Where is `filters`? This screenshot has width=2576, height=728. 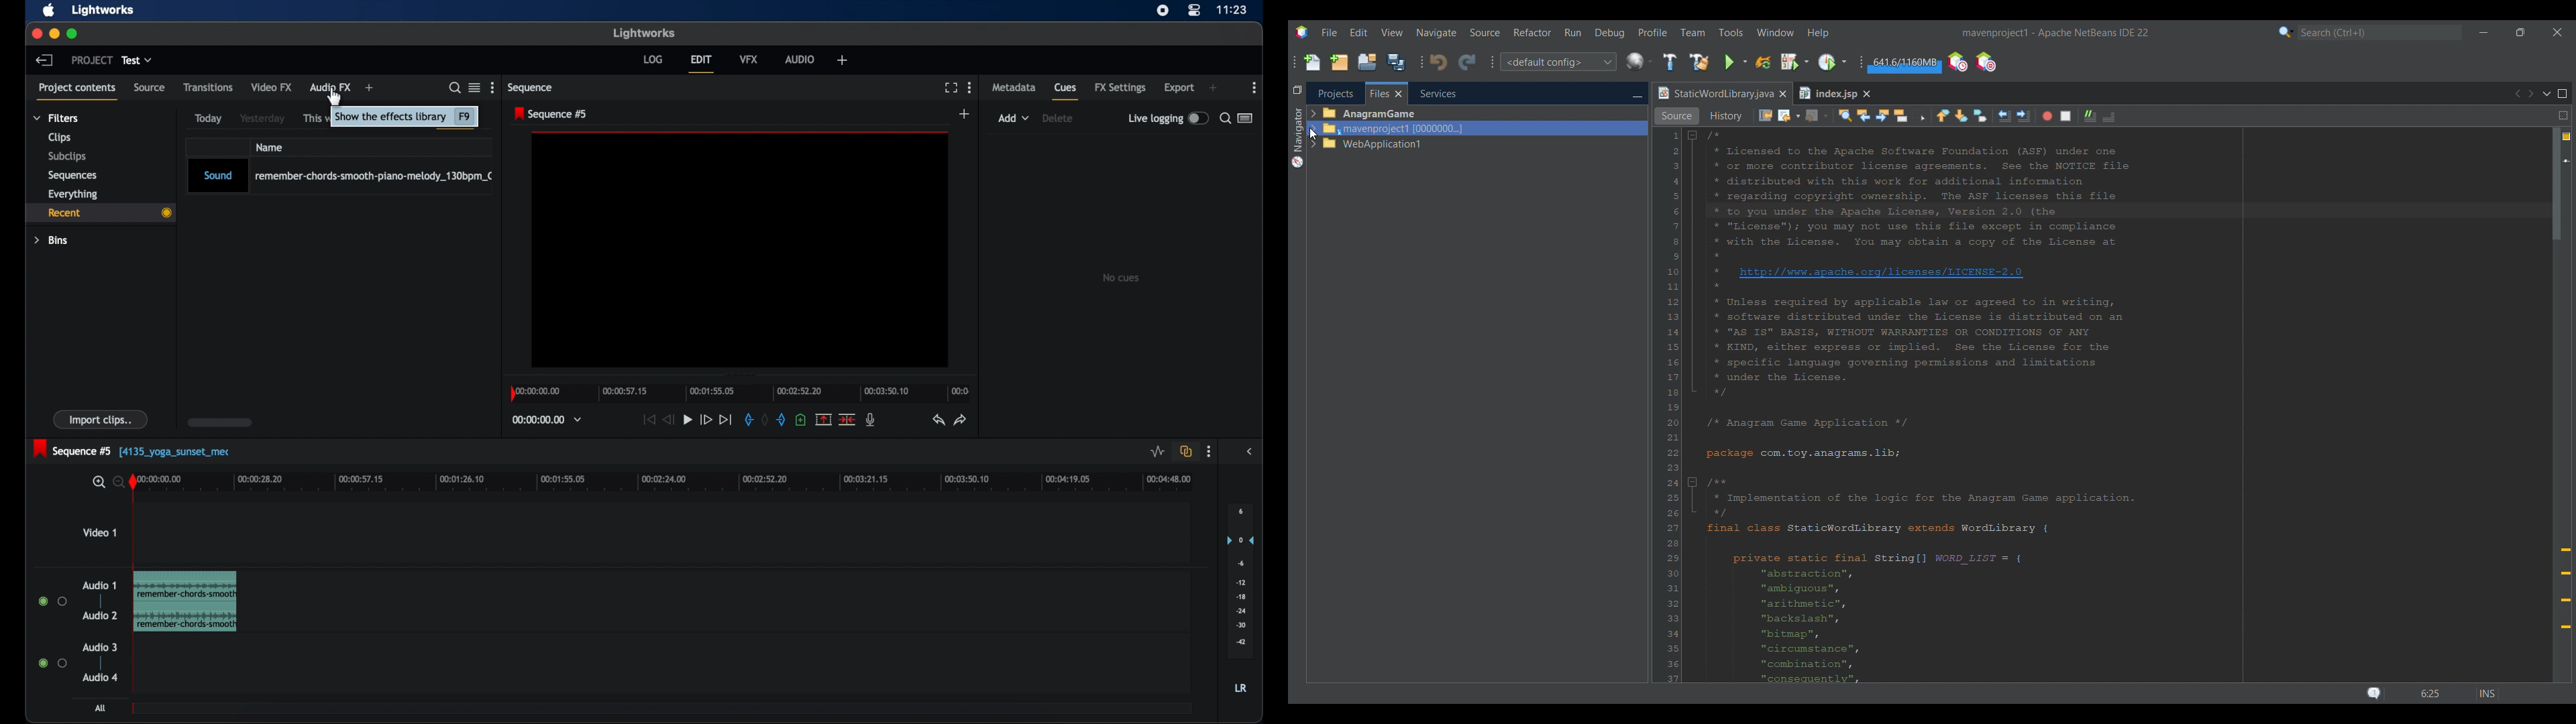
filters is located at coordinates (56, 118).